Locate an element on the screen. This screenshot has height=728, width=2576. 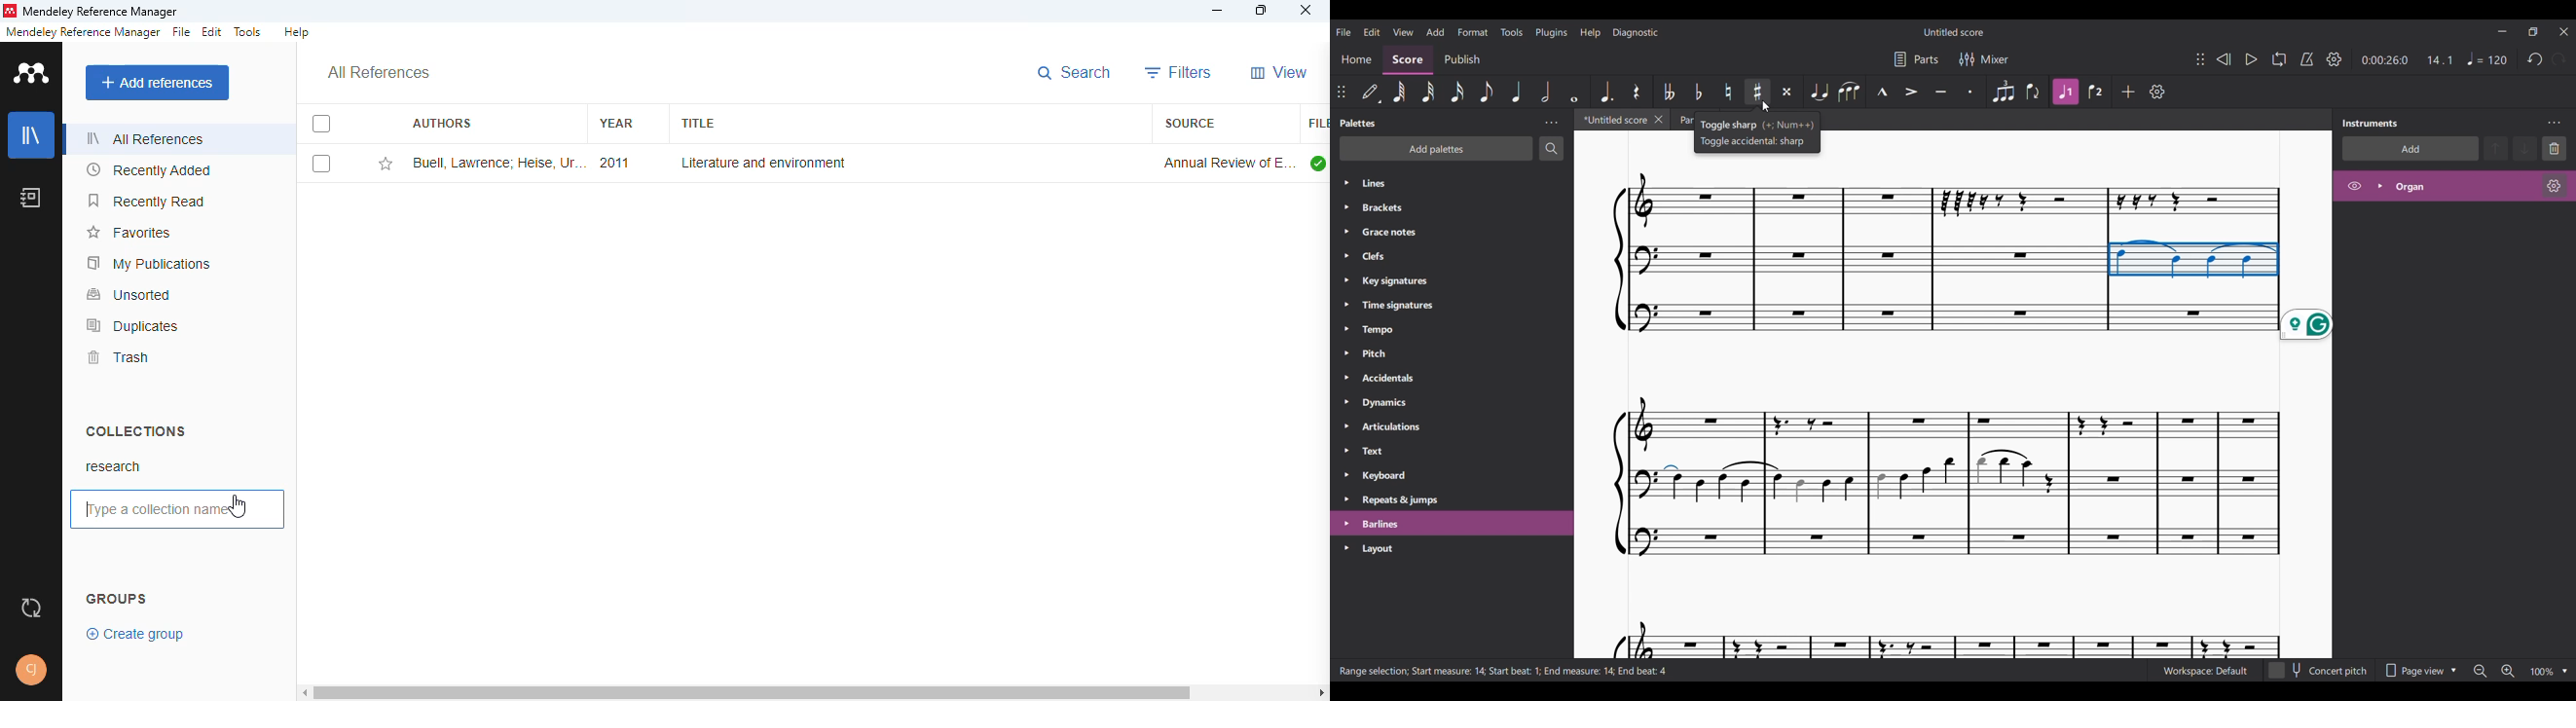
filters is located at coordinates (1179, 72).